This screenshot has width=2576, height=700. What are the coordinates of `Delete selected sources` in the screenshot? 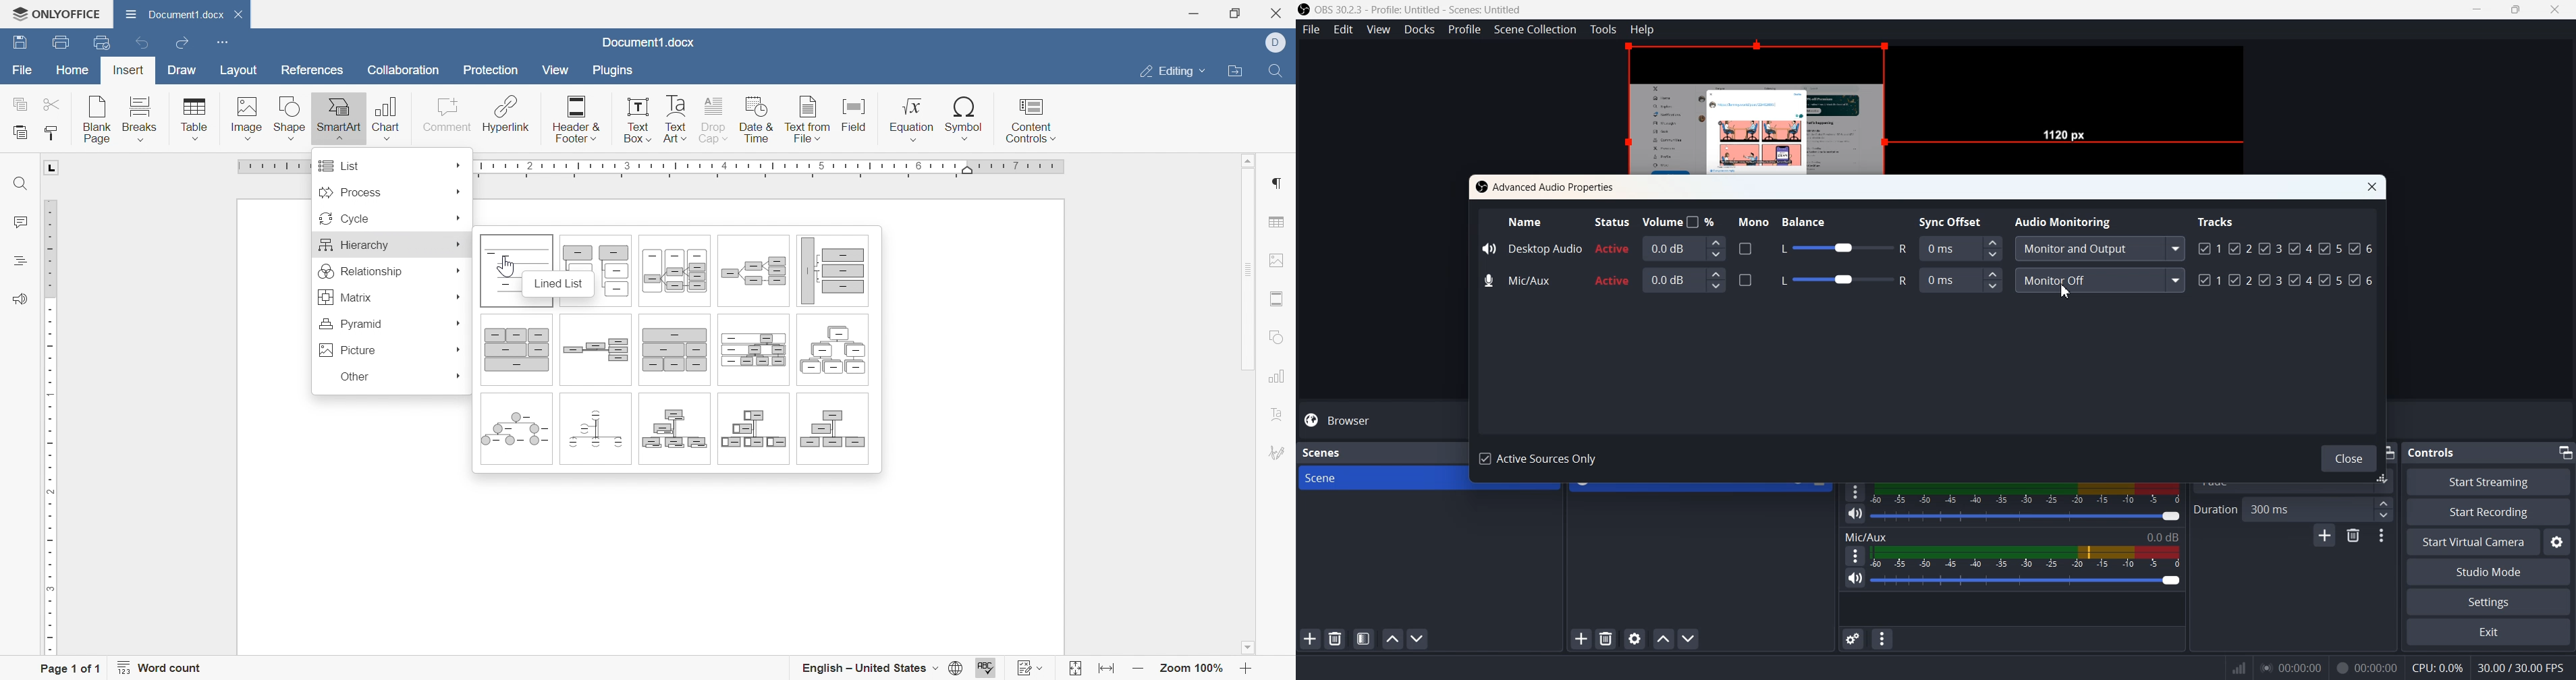 It's located at (1608, 639).